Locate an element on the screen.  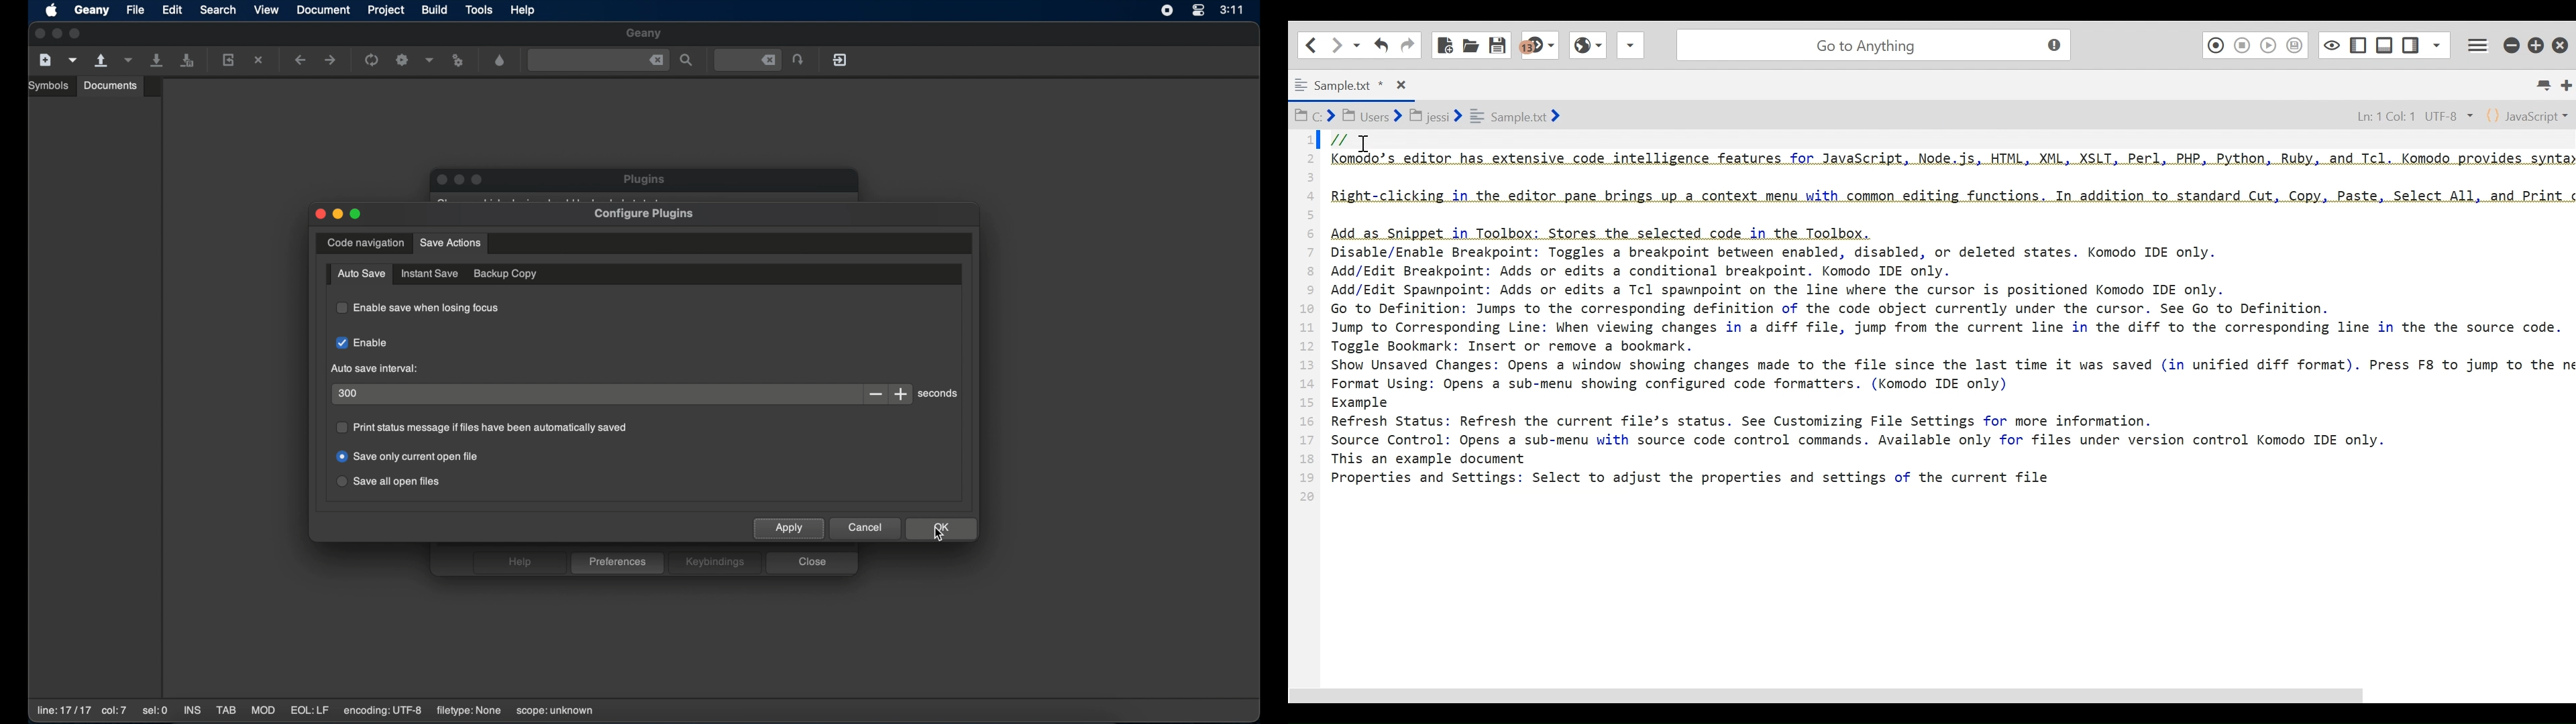
New Tab is located at coordinates (2566, 84).